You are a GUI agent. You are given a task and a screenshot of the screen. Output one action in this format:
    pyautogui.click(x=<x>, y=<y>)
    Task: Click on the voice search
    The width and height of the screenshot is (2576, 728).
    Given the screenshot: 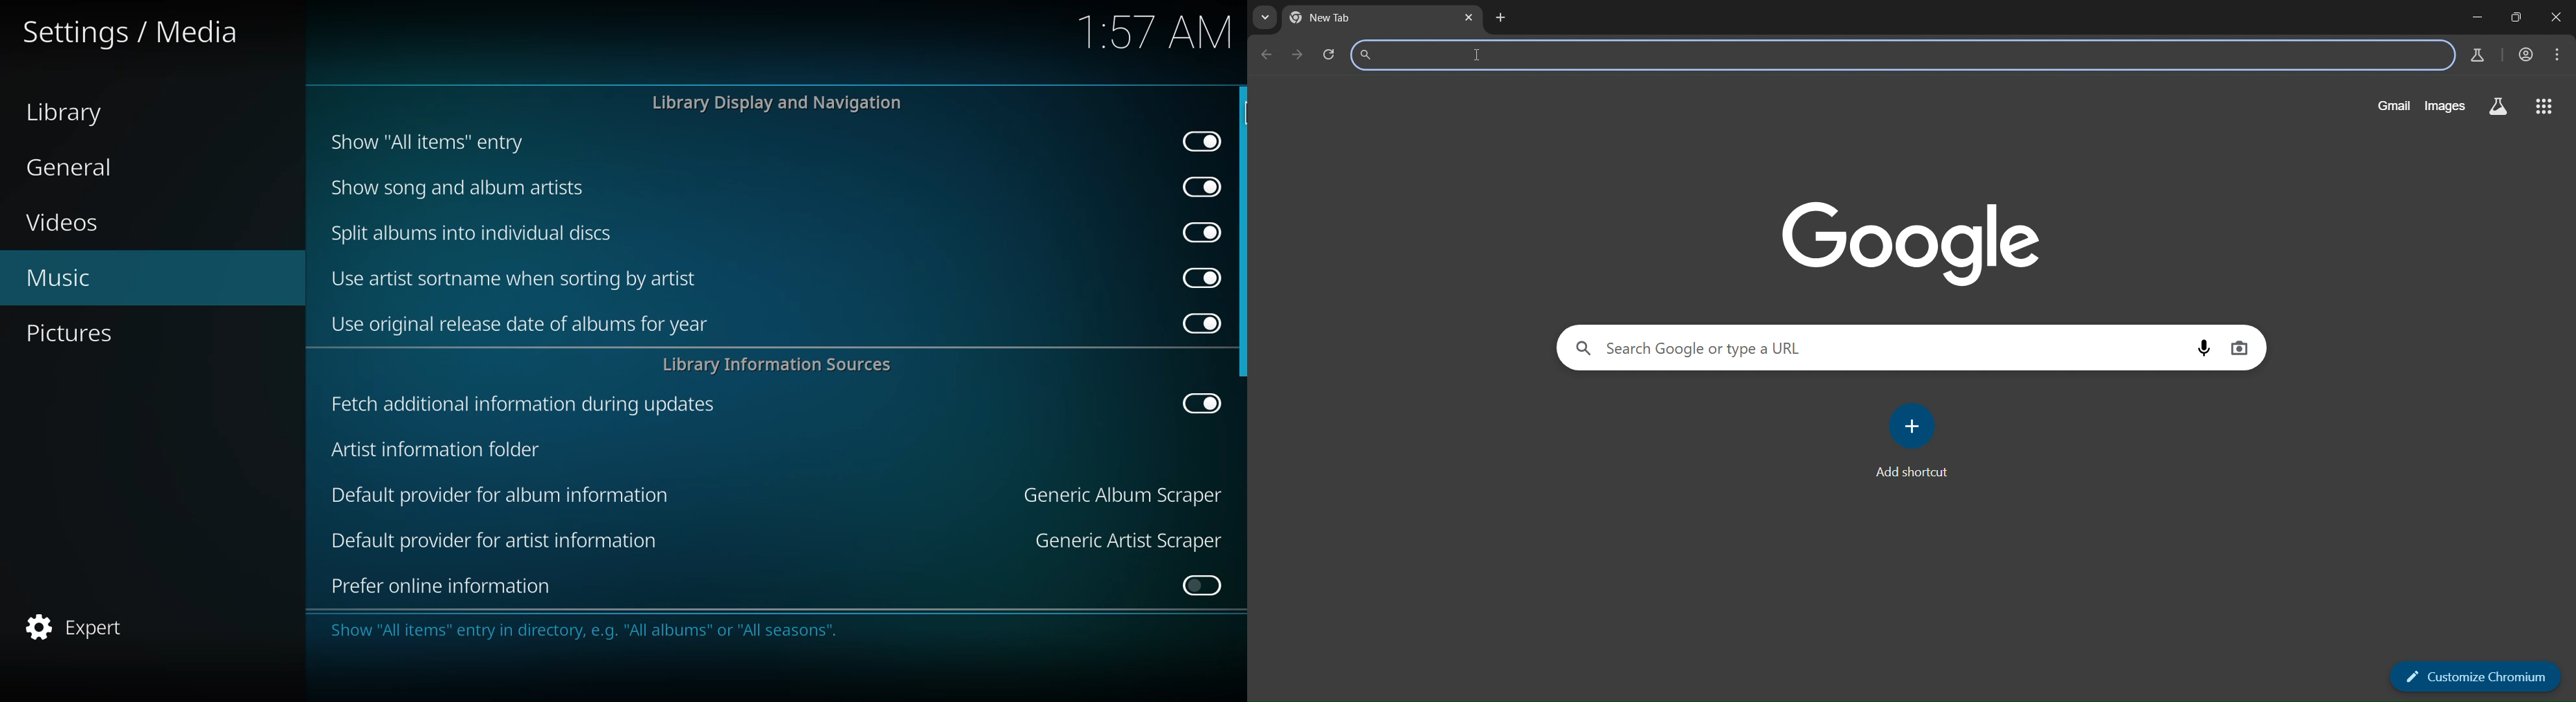 What is the action you would take?
    pyautogui.click(x=2204, y=346)
    